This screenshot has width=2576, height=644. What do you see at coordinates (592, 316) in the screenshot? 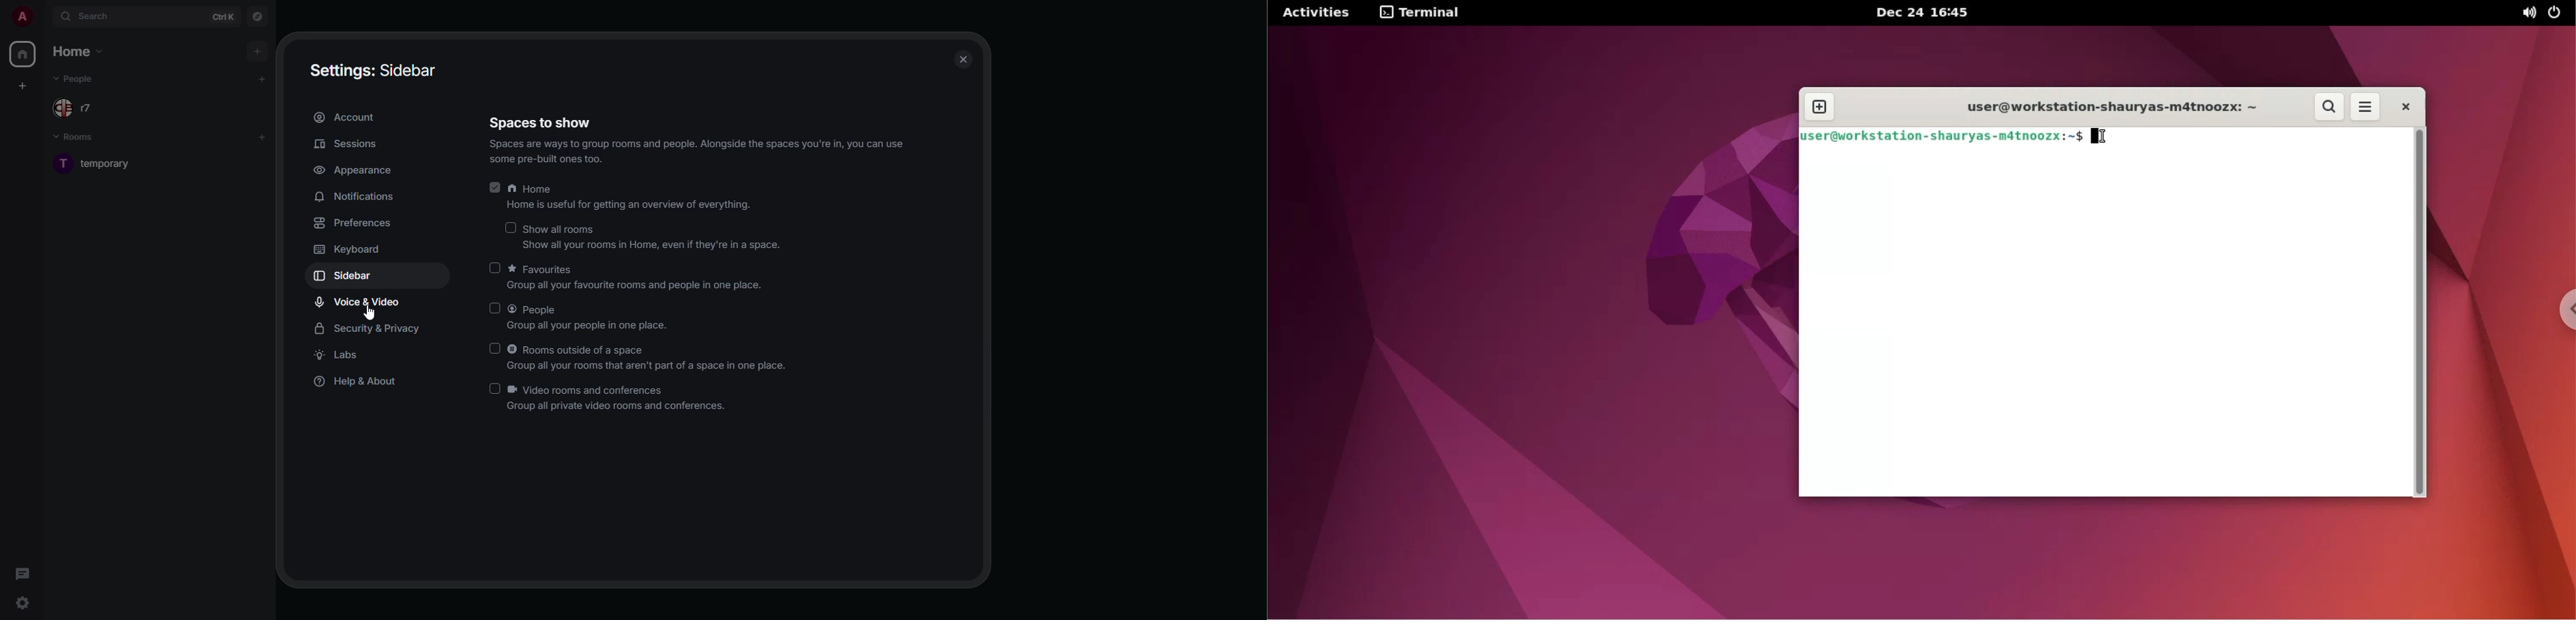
I see `people` at bounding box center [592, 316].